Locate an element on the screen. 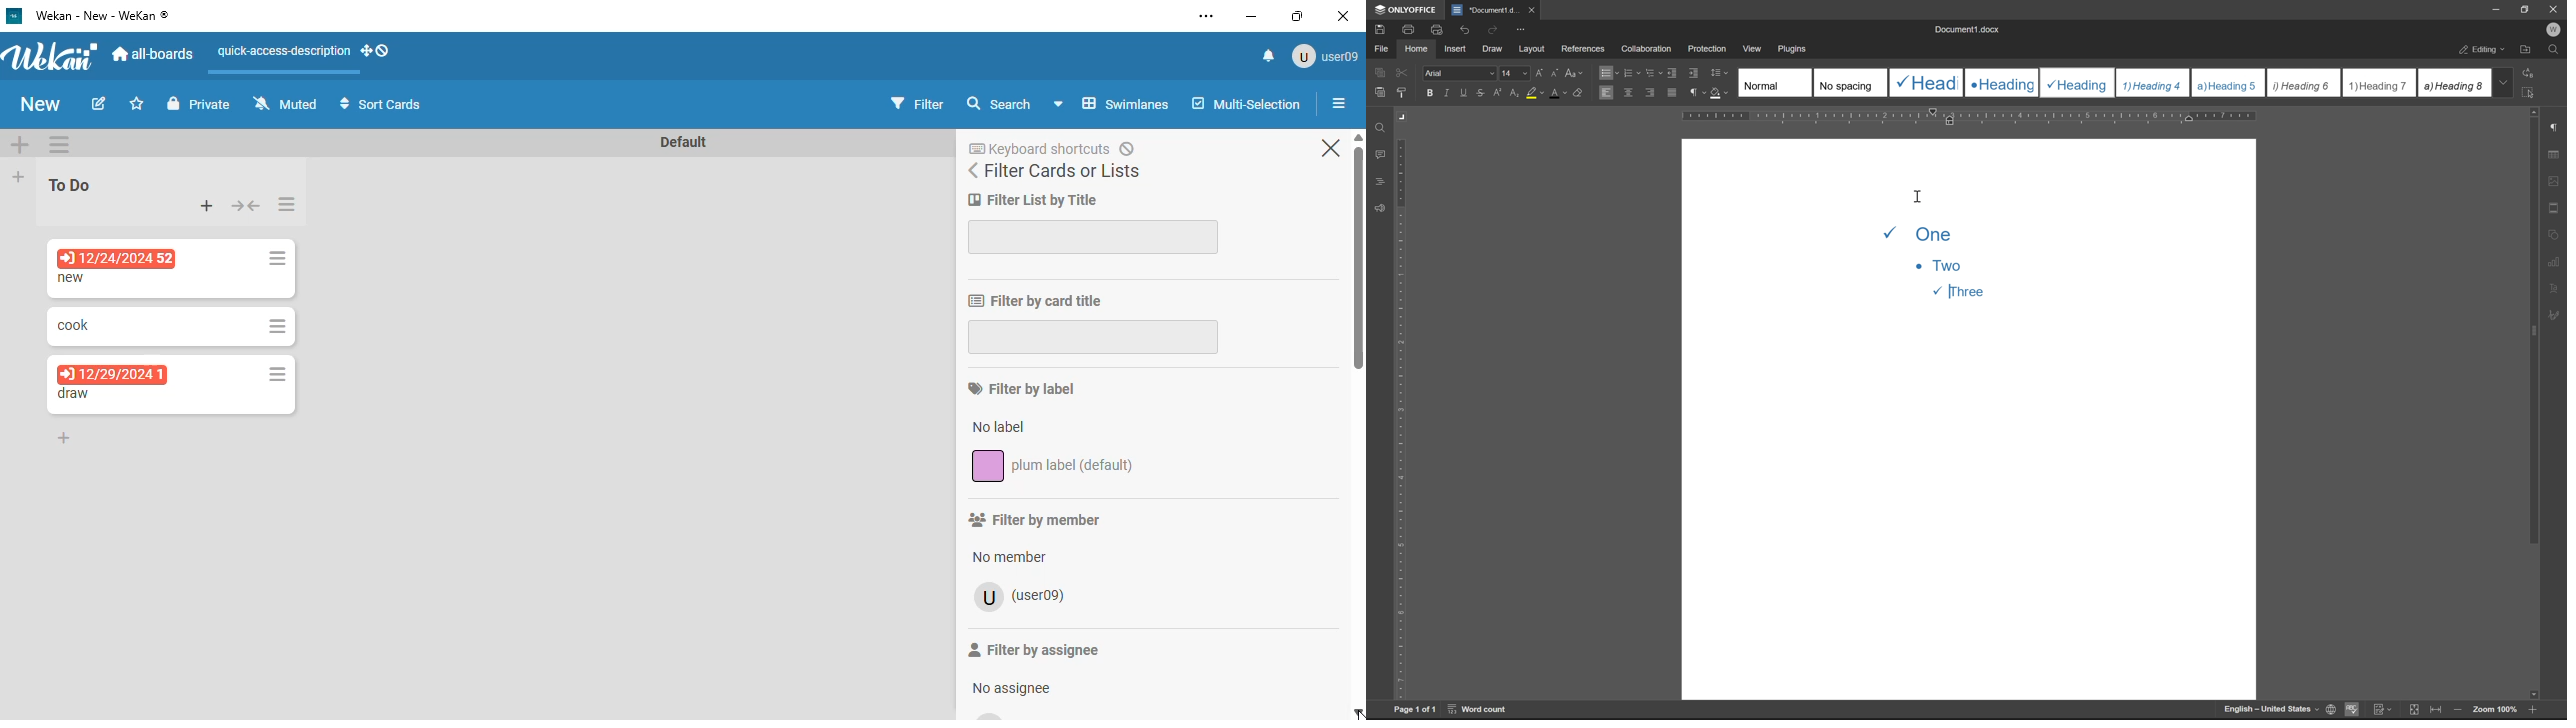 This screenshot has height=728, width=2576. paragraph settings is located at coordinates (2554, 128).